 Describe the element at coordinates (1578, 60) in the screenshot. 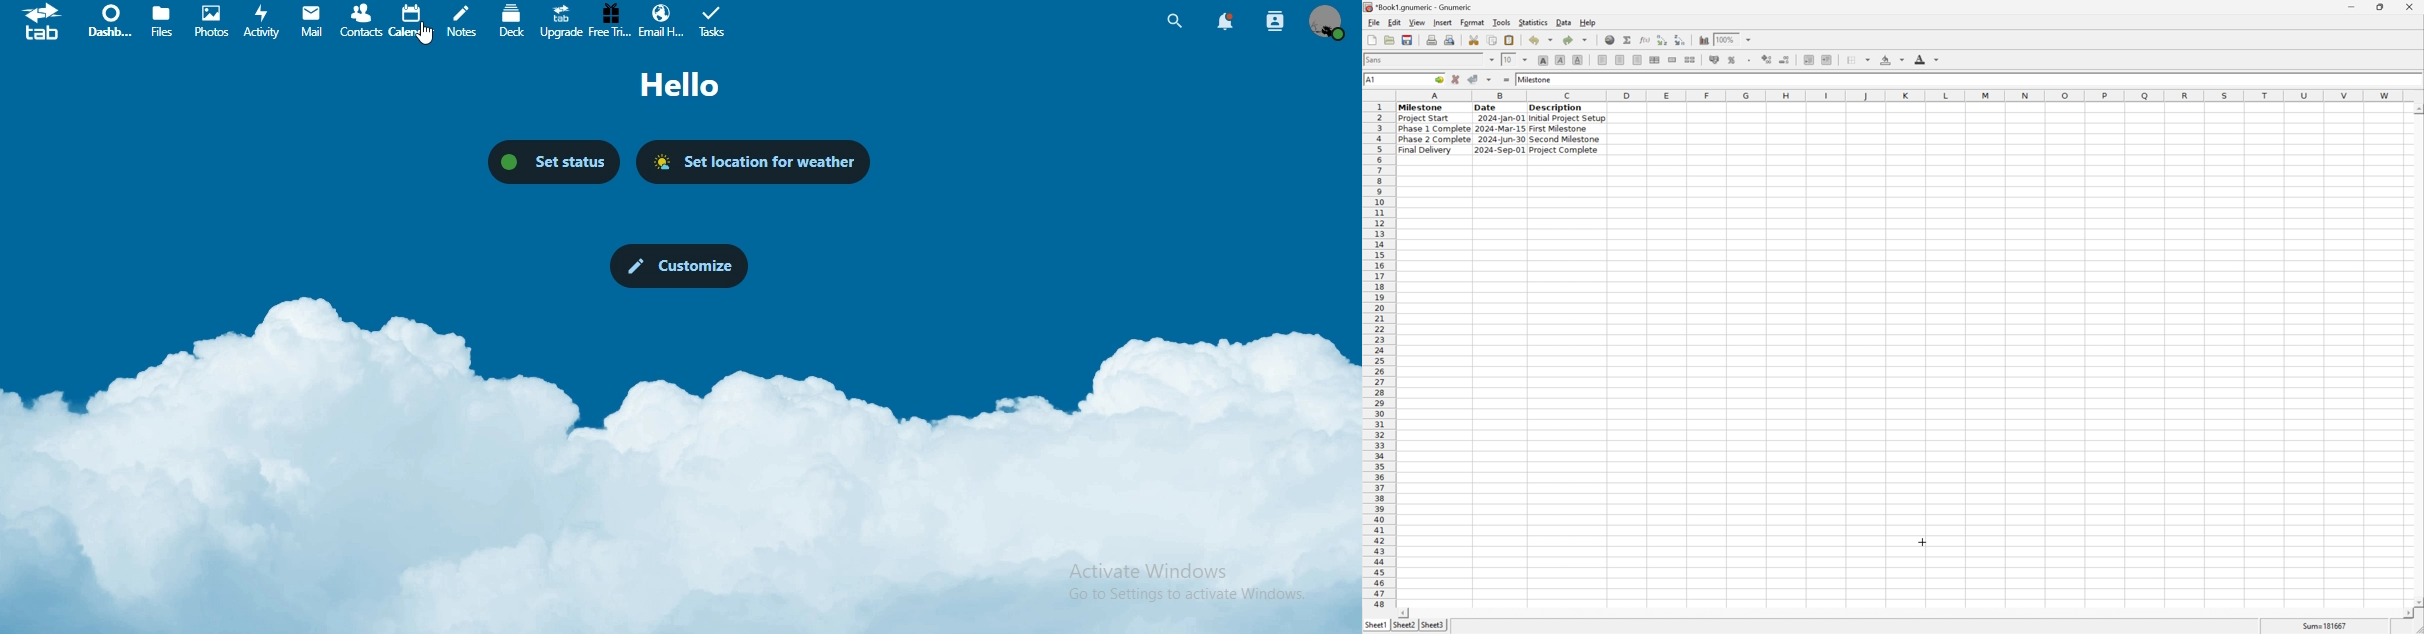

I see `underline` at that location.